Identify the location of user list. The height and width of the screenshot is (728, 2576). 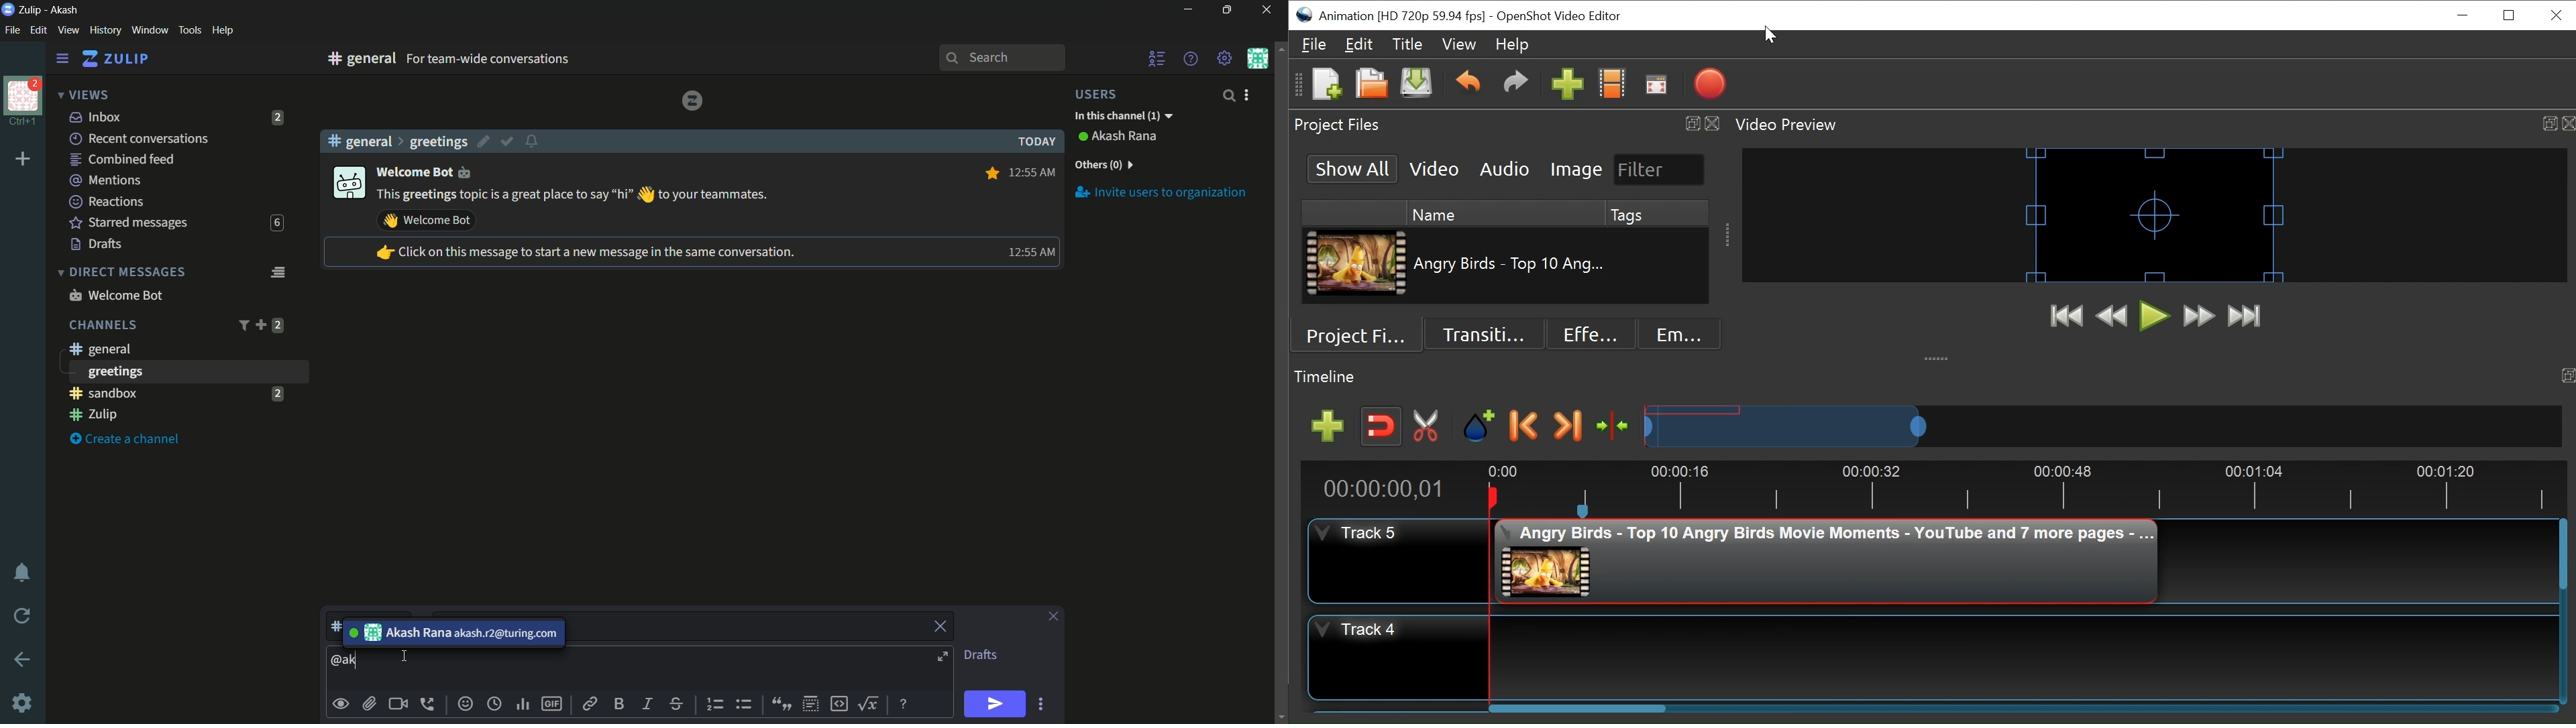
(1158, 58).